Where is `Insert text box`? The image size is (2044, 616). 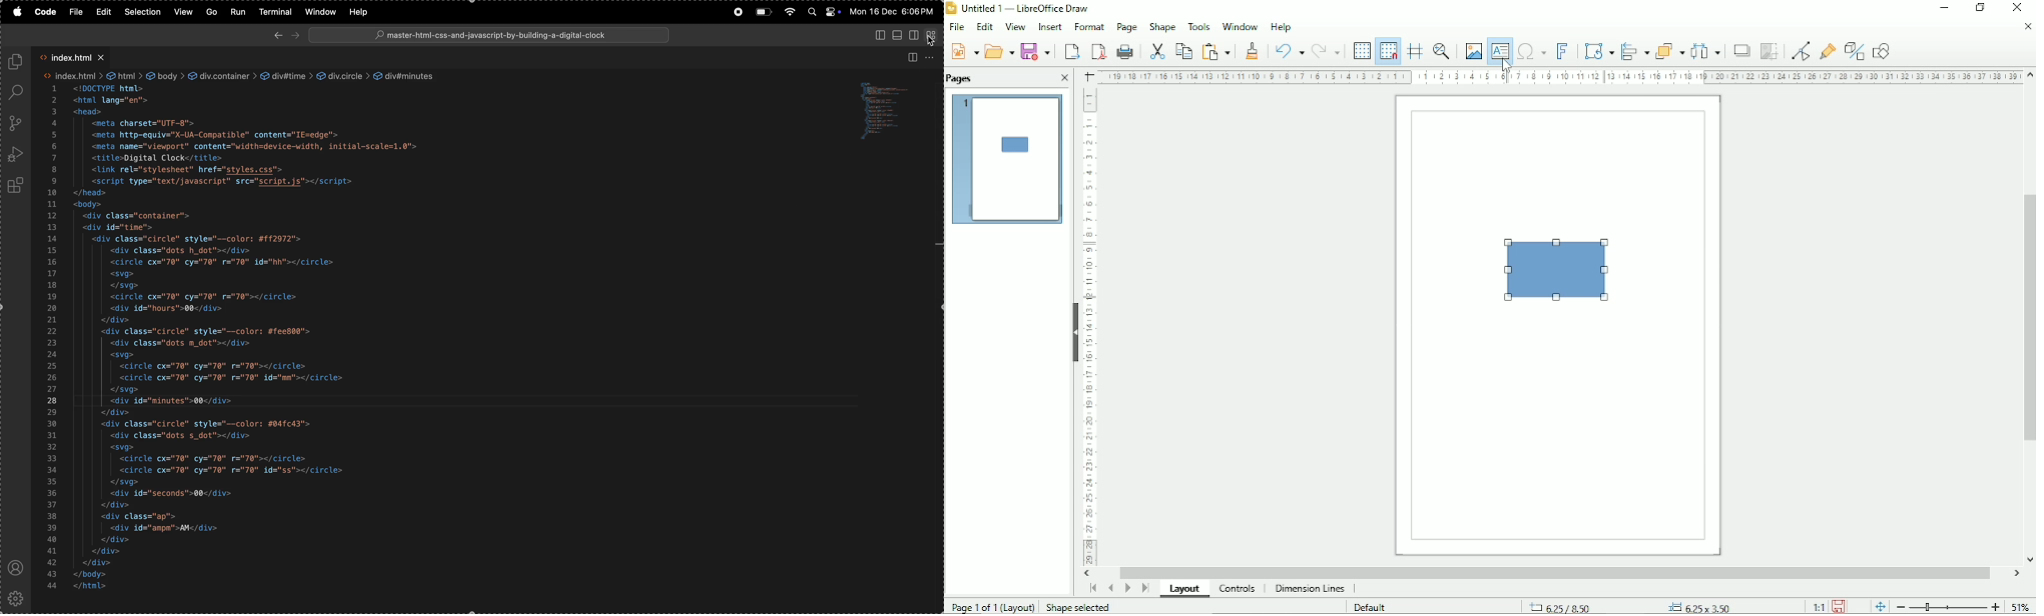
Insert text box is located at coordinates (1500, 52).